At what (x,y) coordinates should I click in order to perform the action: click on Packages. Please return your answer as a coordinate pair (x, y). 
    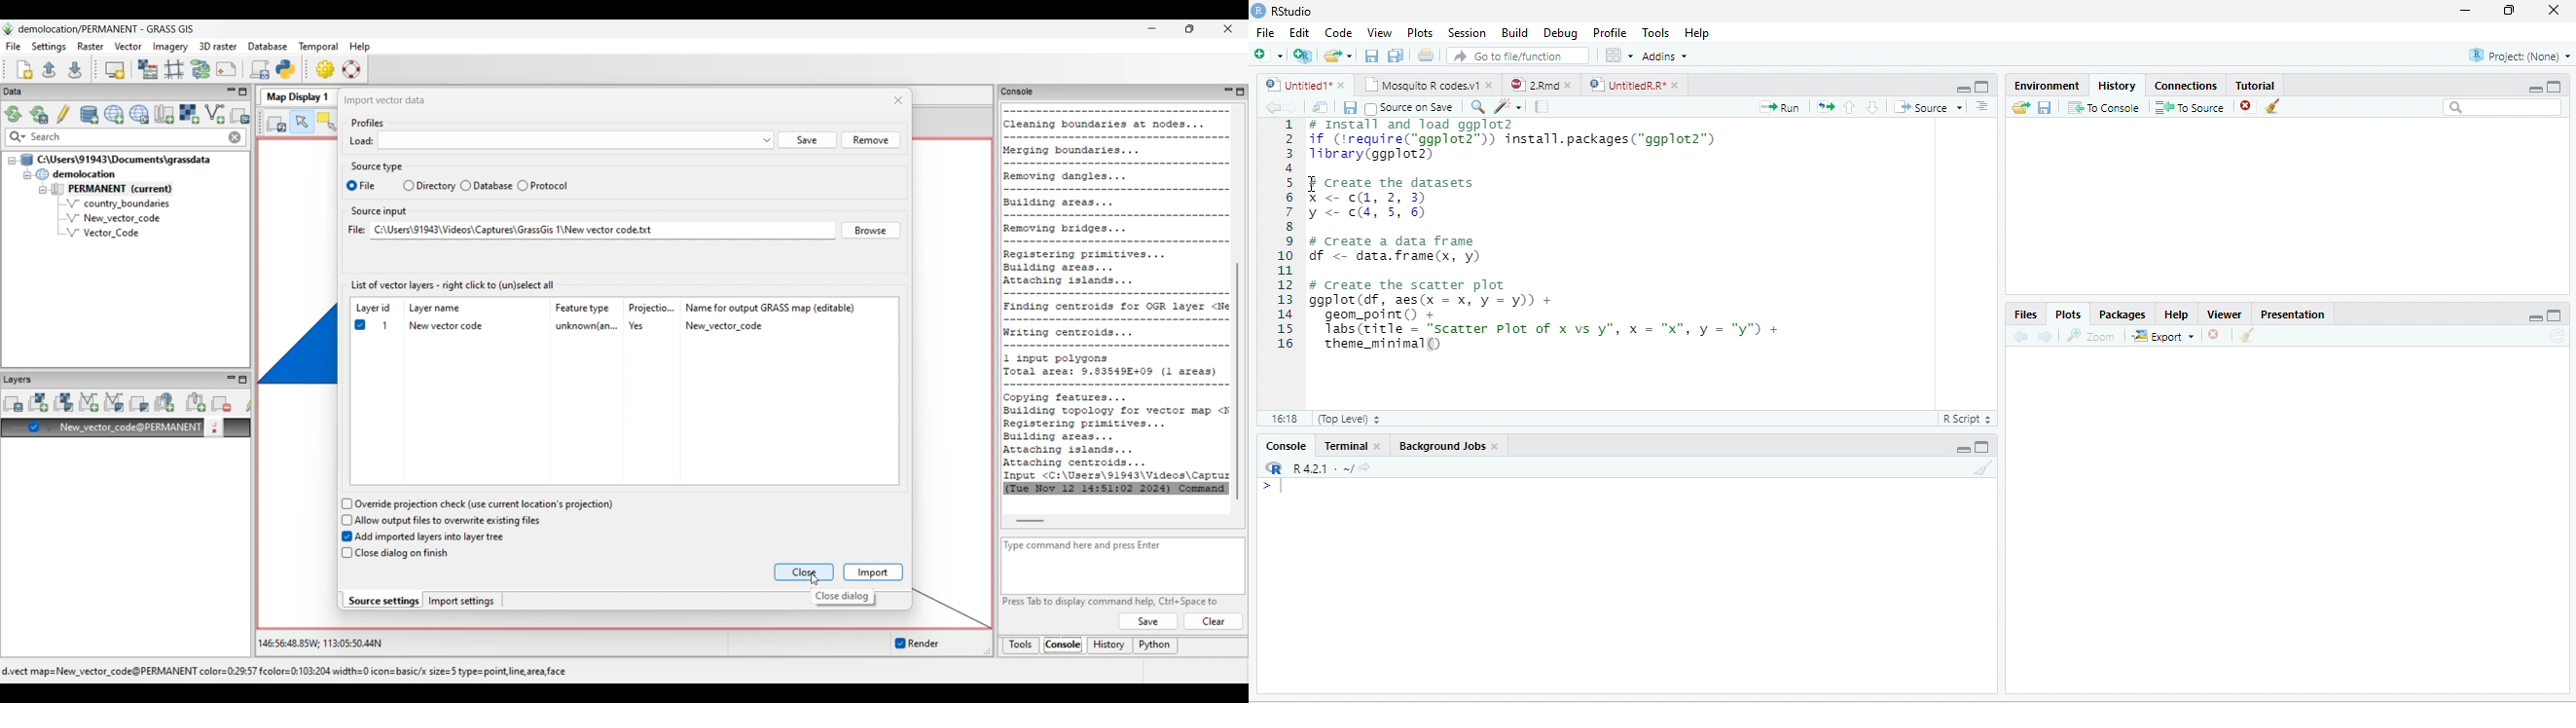
    Looking at the image, I should click on (2121, 314).